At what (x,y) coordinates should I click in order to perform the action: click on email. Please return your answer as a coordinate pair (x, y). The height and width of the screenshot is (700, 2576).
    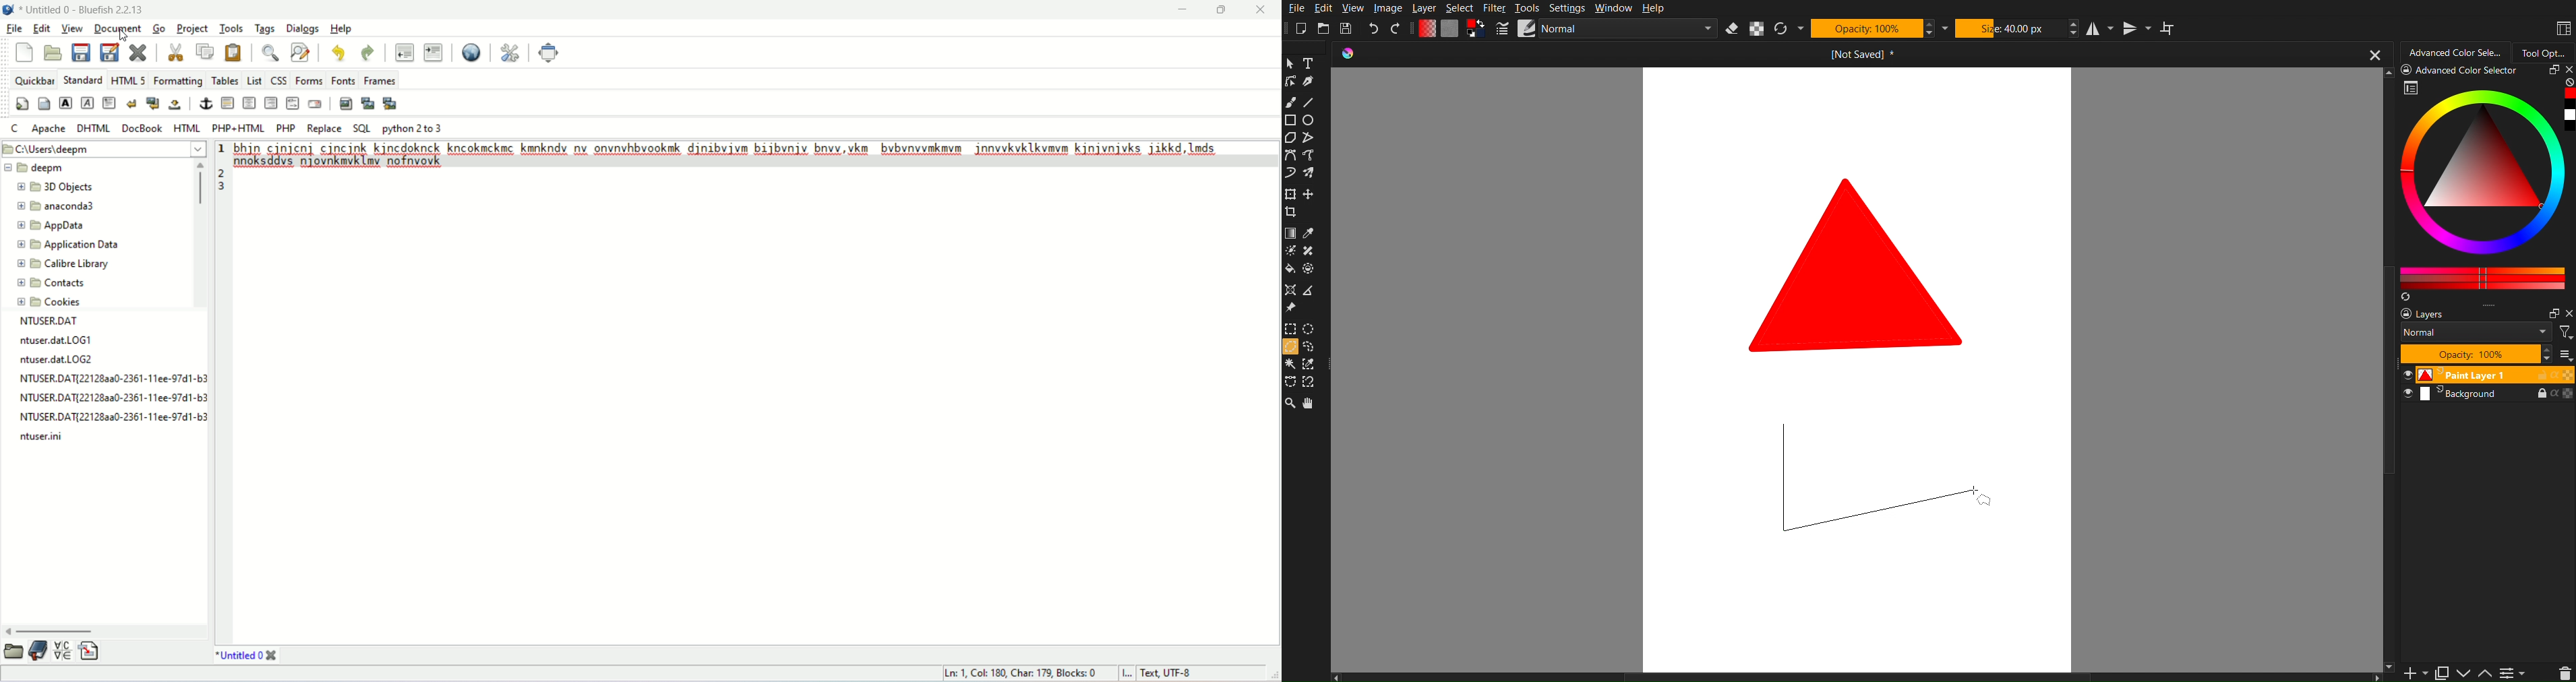
    Looking at the image, I should click on (316, 104).